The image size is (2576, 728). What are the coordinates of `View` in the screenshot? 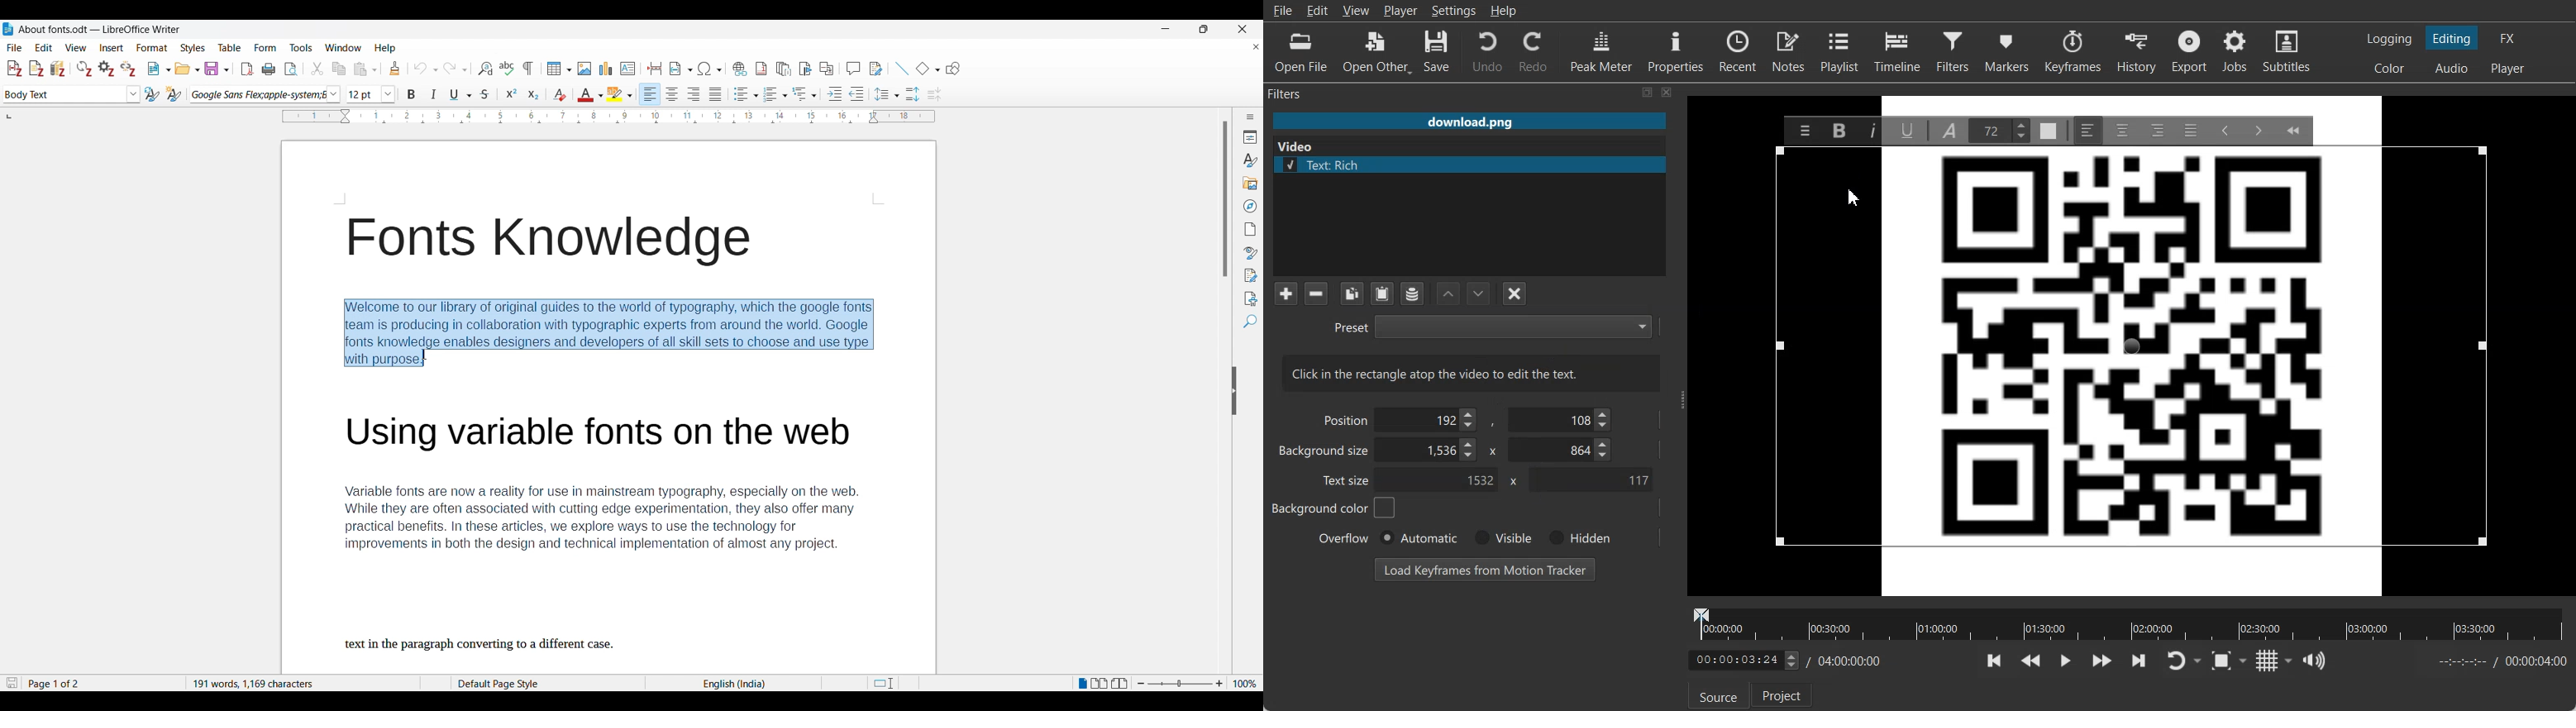 It's located at (1356, 10).